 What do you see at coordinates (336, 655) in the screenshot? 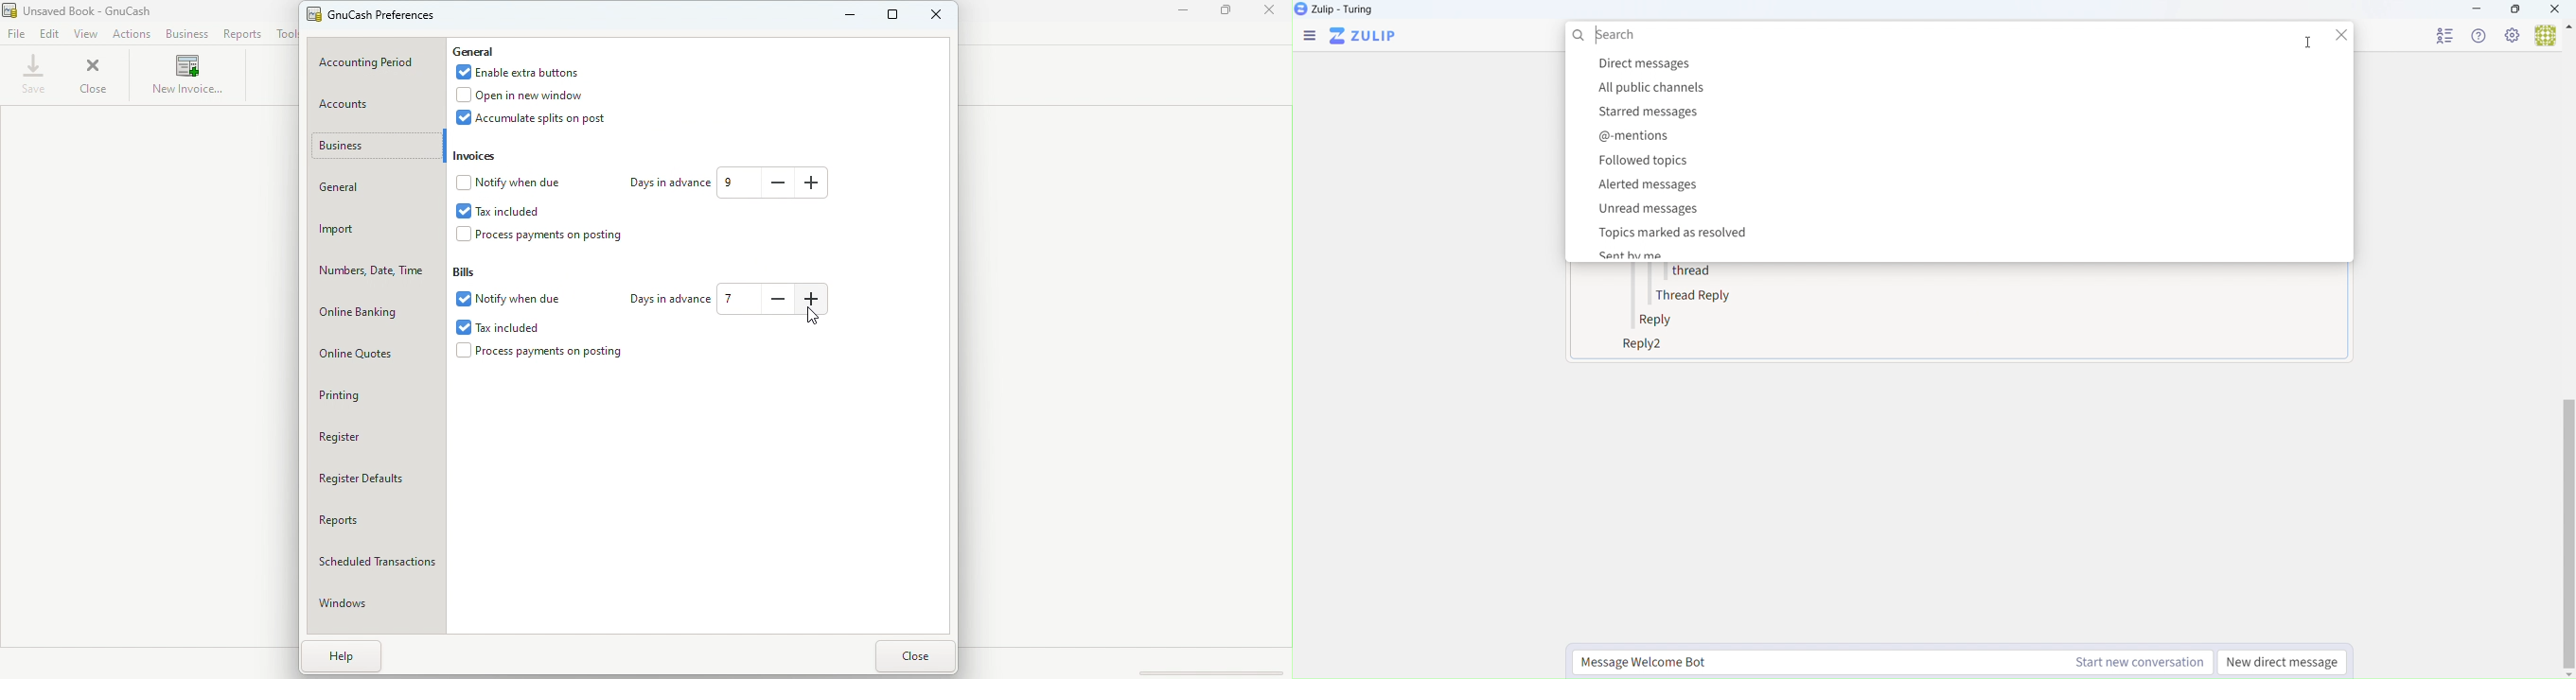
I see `Help` at bounding box center [336, 655].